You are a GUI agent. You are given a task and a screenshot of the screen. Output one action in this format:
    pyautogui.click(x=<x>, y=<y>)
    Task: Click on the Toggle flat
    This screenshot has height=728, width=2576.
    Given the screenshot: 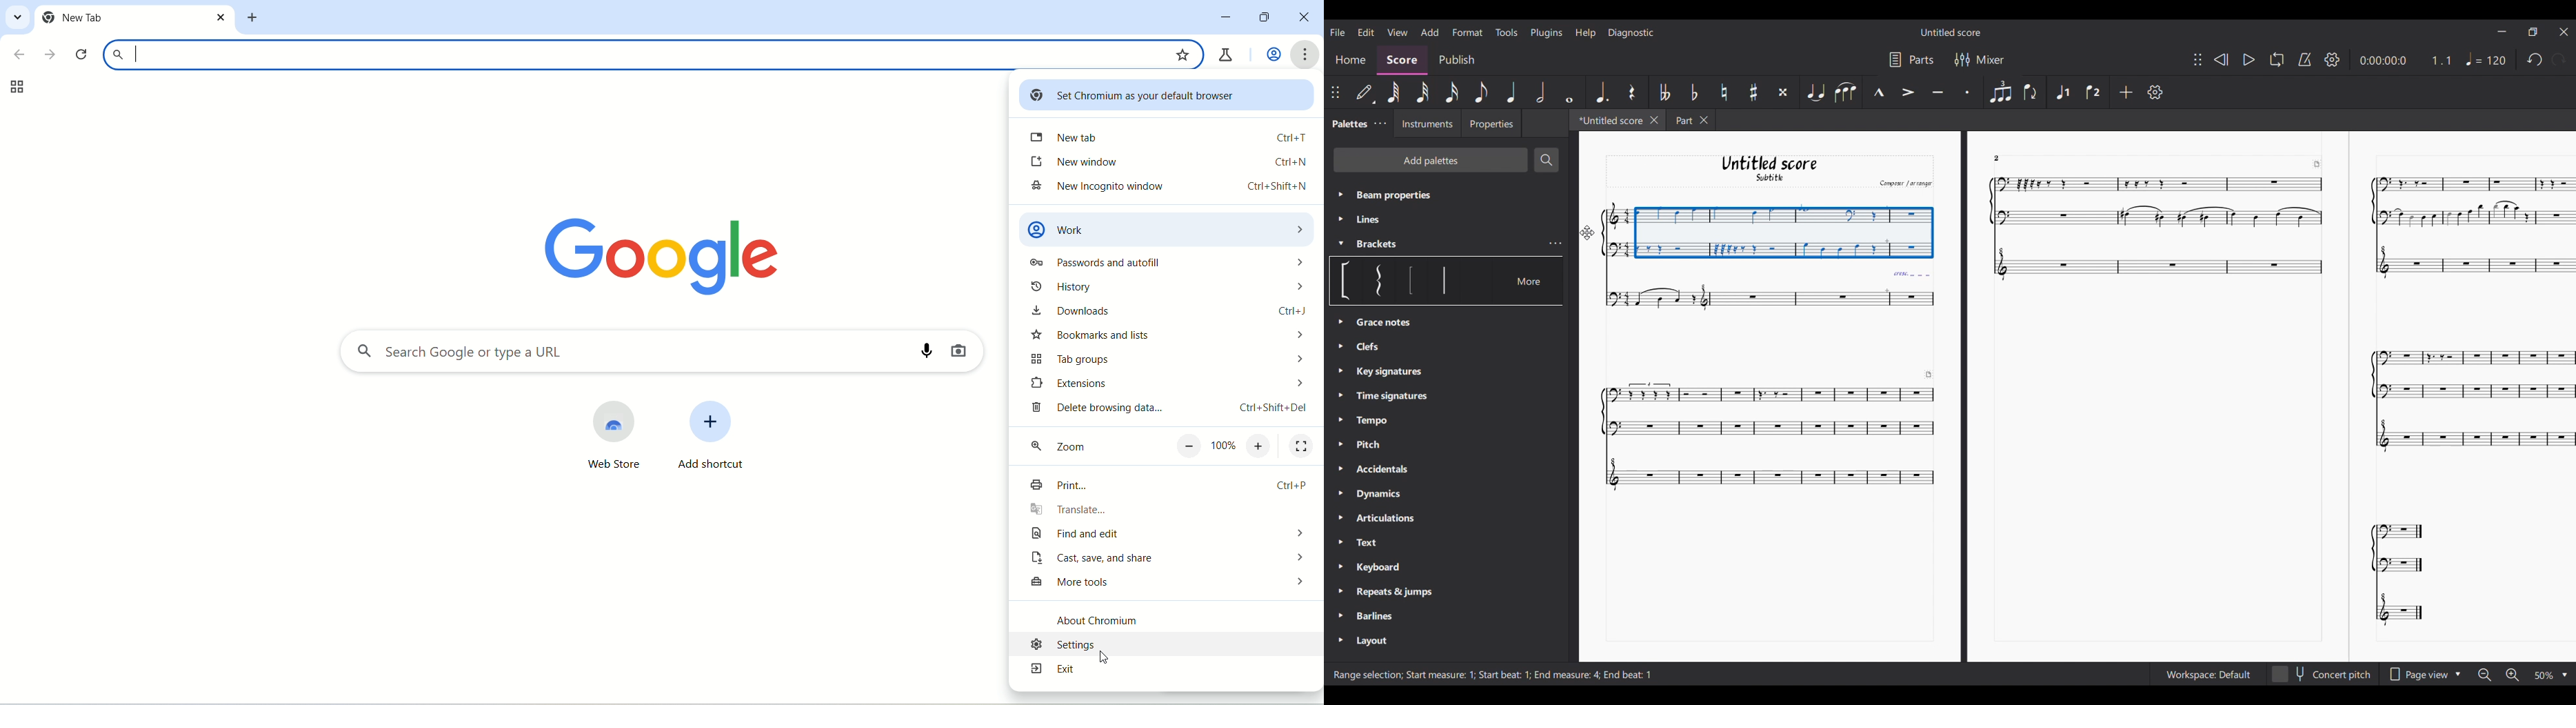 What is the action you would take?
    pyautogui.click(x=1694, y=92)
    